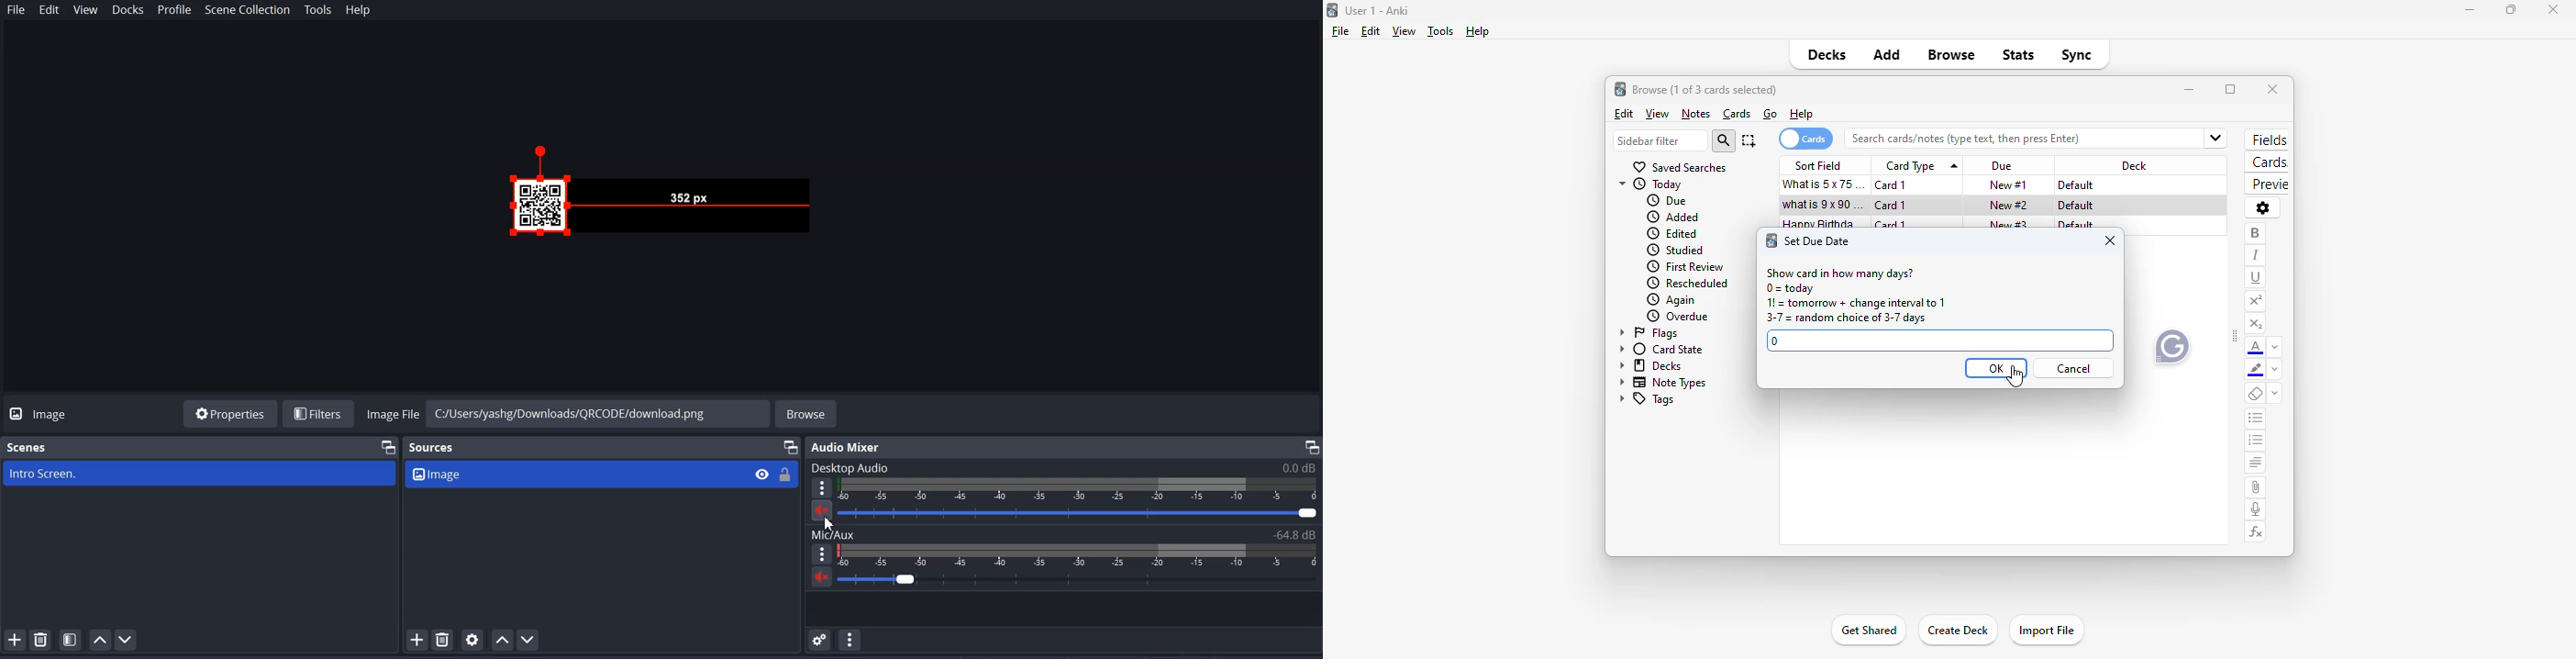  I want to click on maximize, so click(2230, 89).